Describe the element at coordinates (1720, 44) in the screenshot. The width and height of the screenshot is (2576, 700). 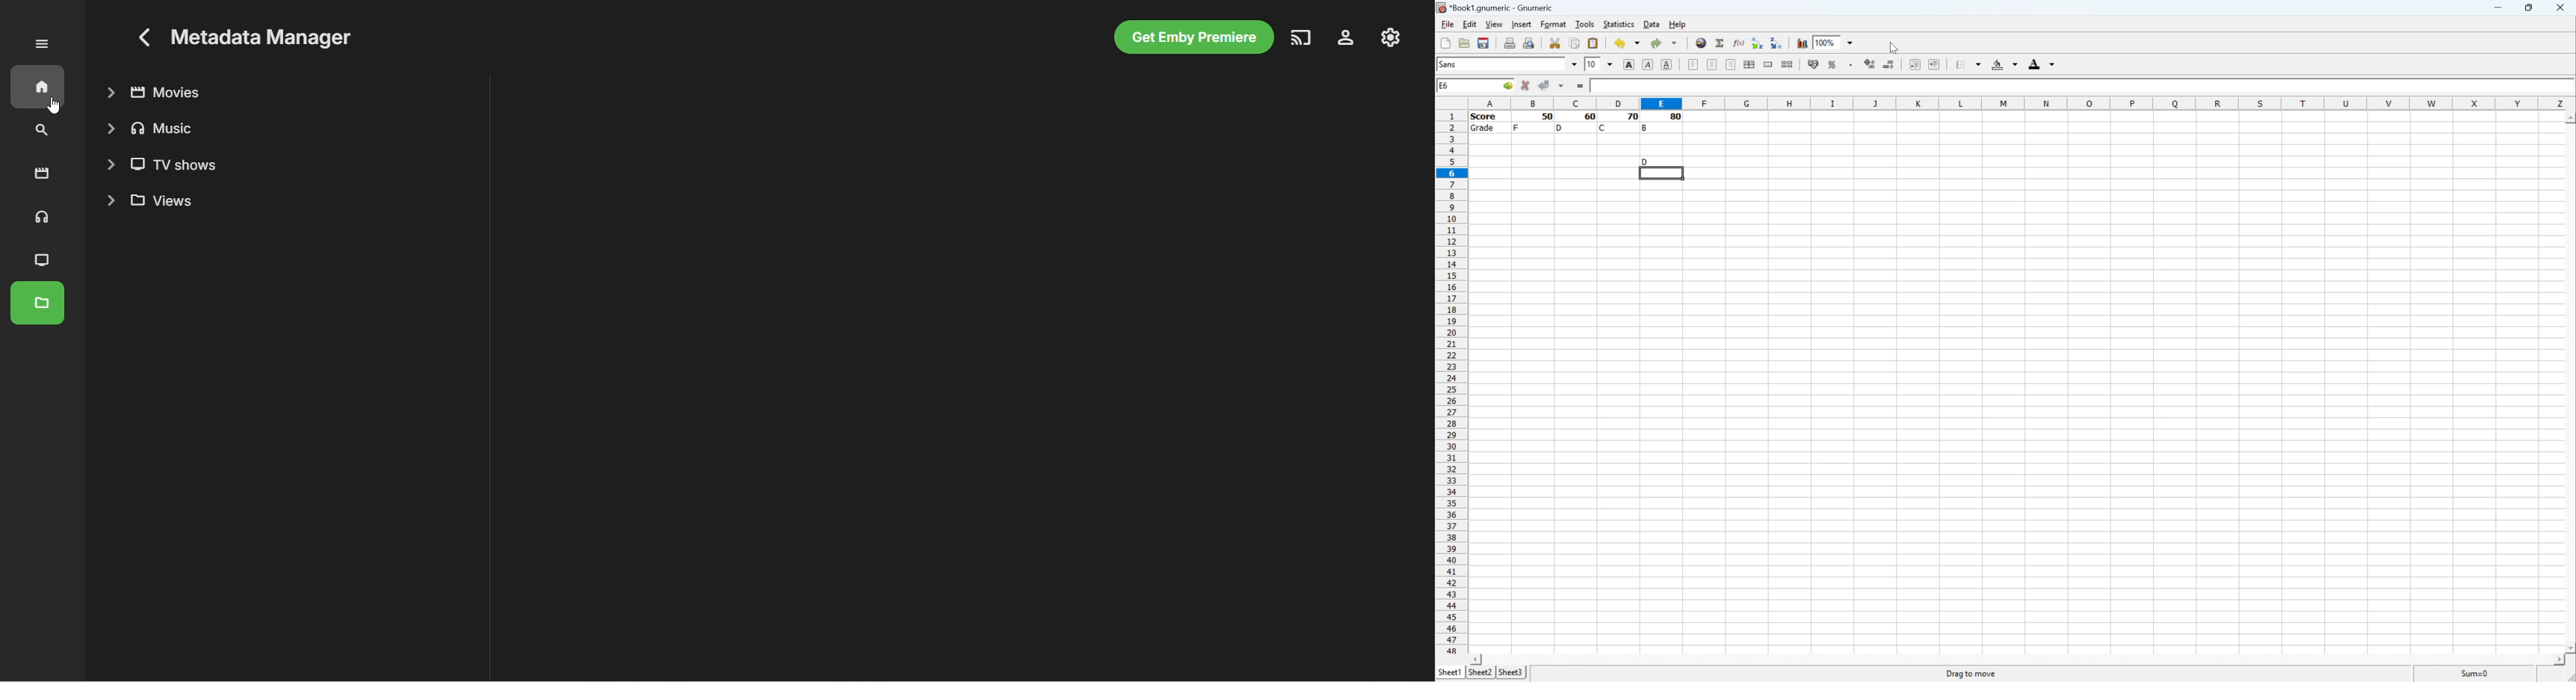
I see `Sum into the current cell` at that location.